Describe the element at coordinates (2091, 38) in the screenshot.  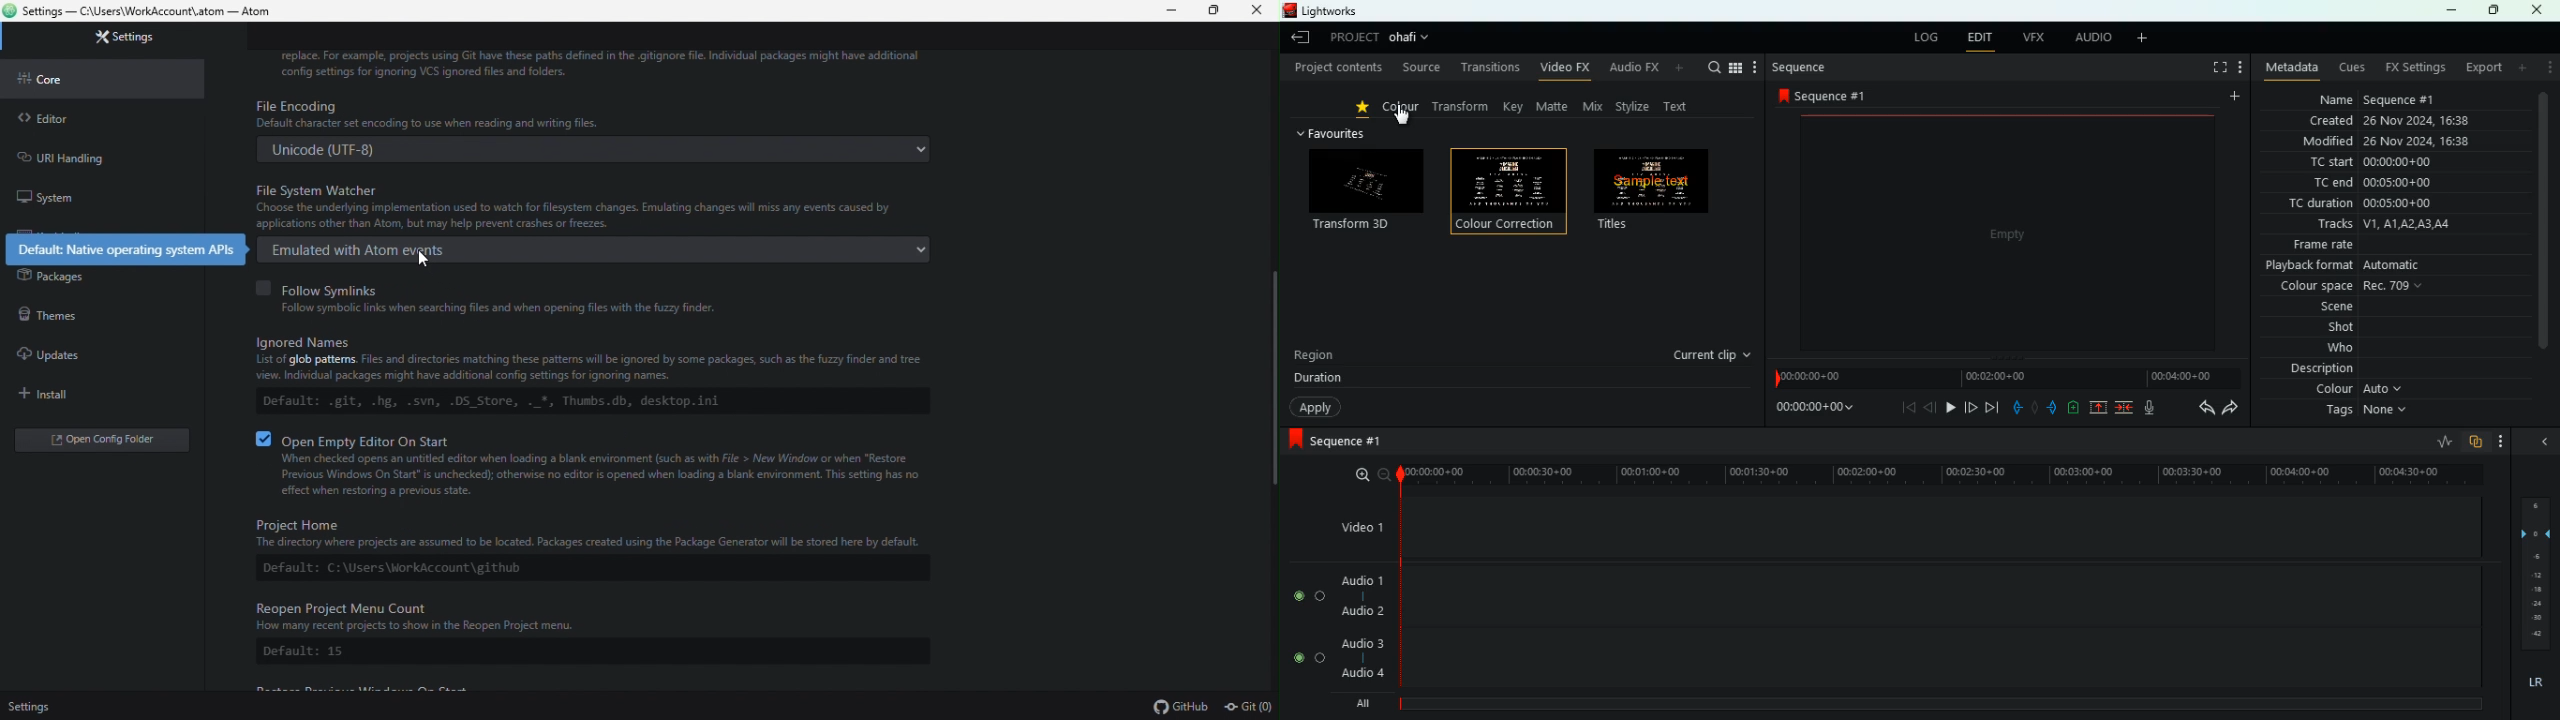
I see `audio` at that location.